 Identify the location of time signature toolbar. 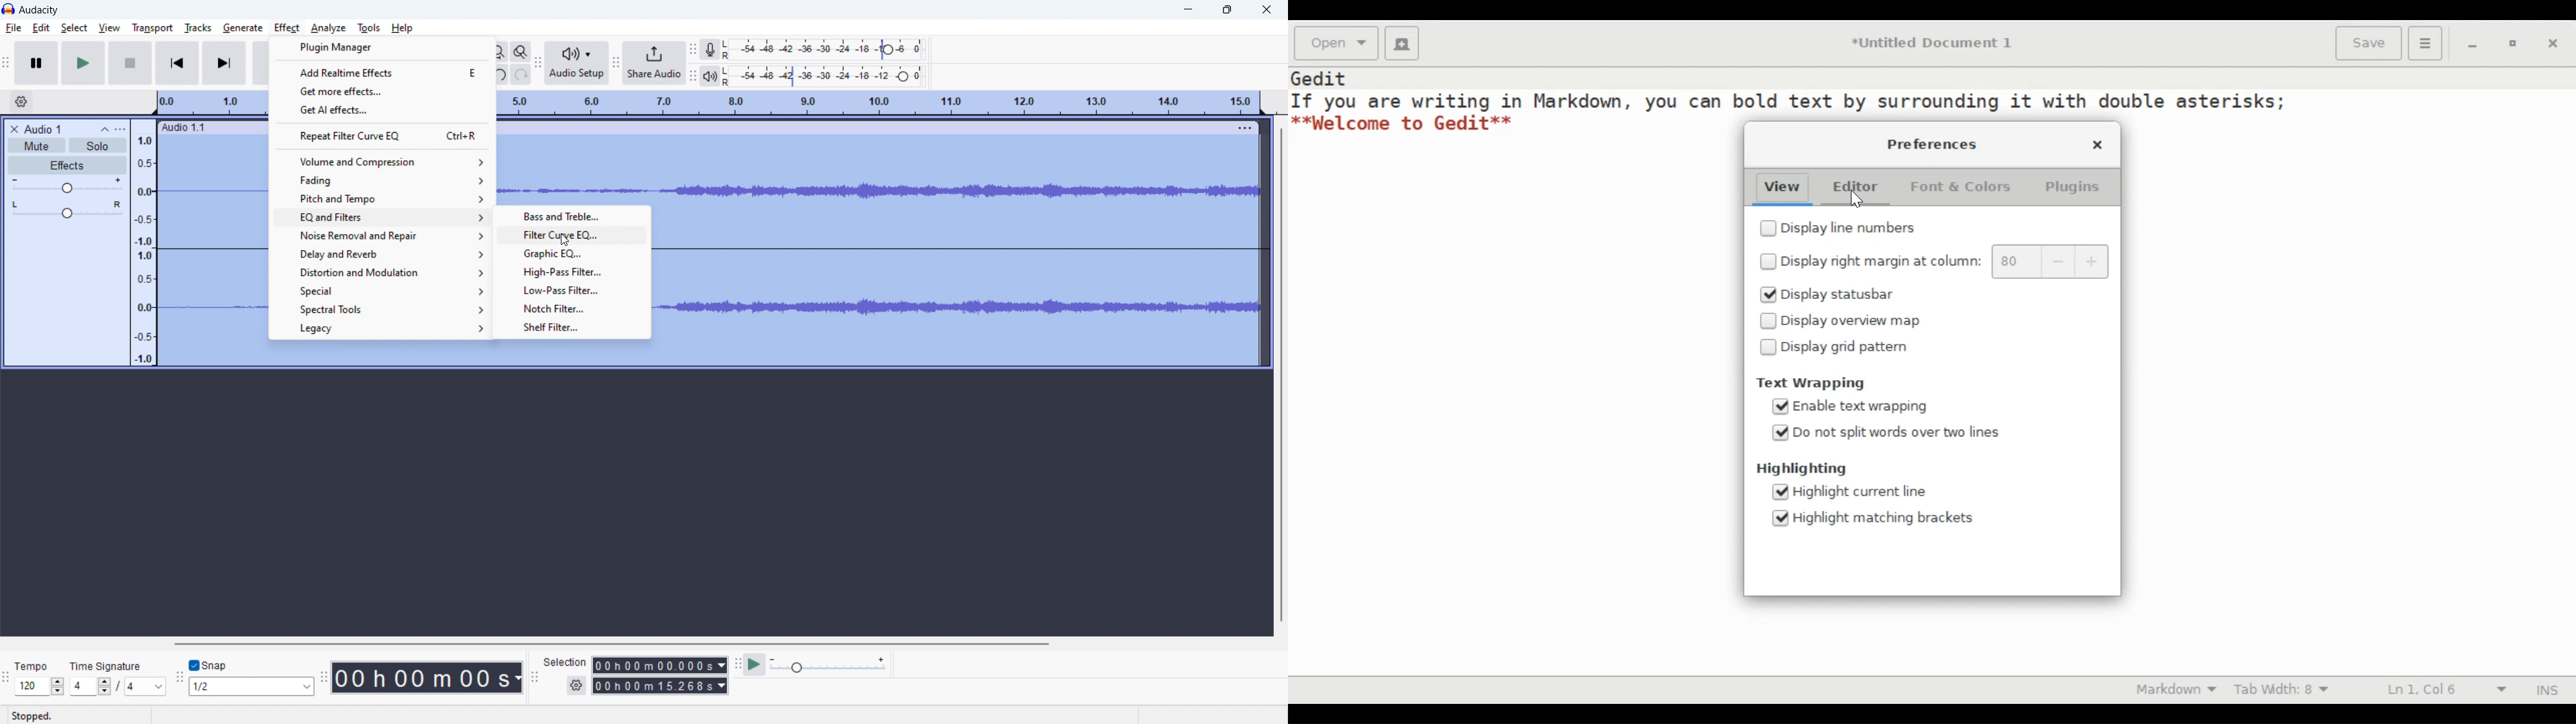
(6, 678).